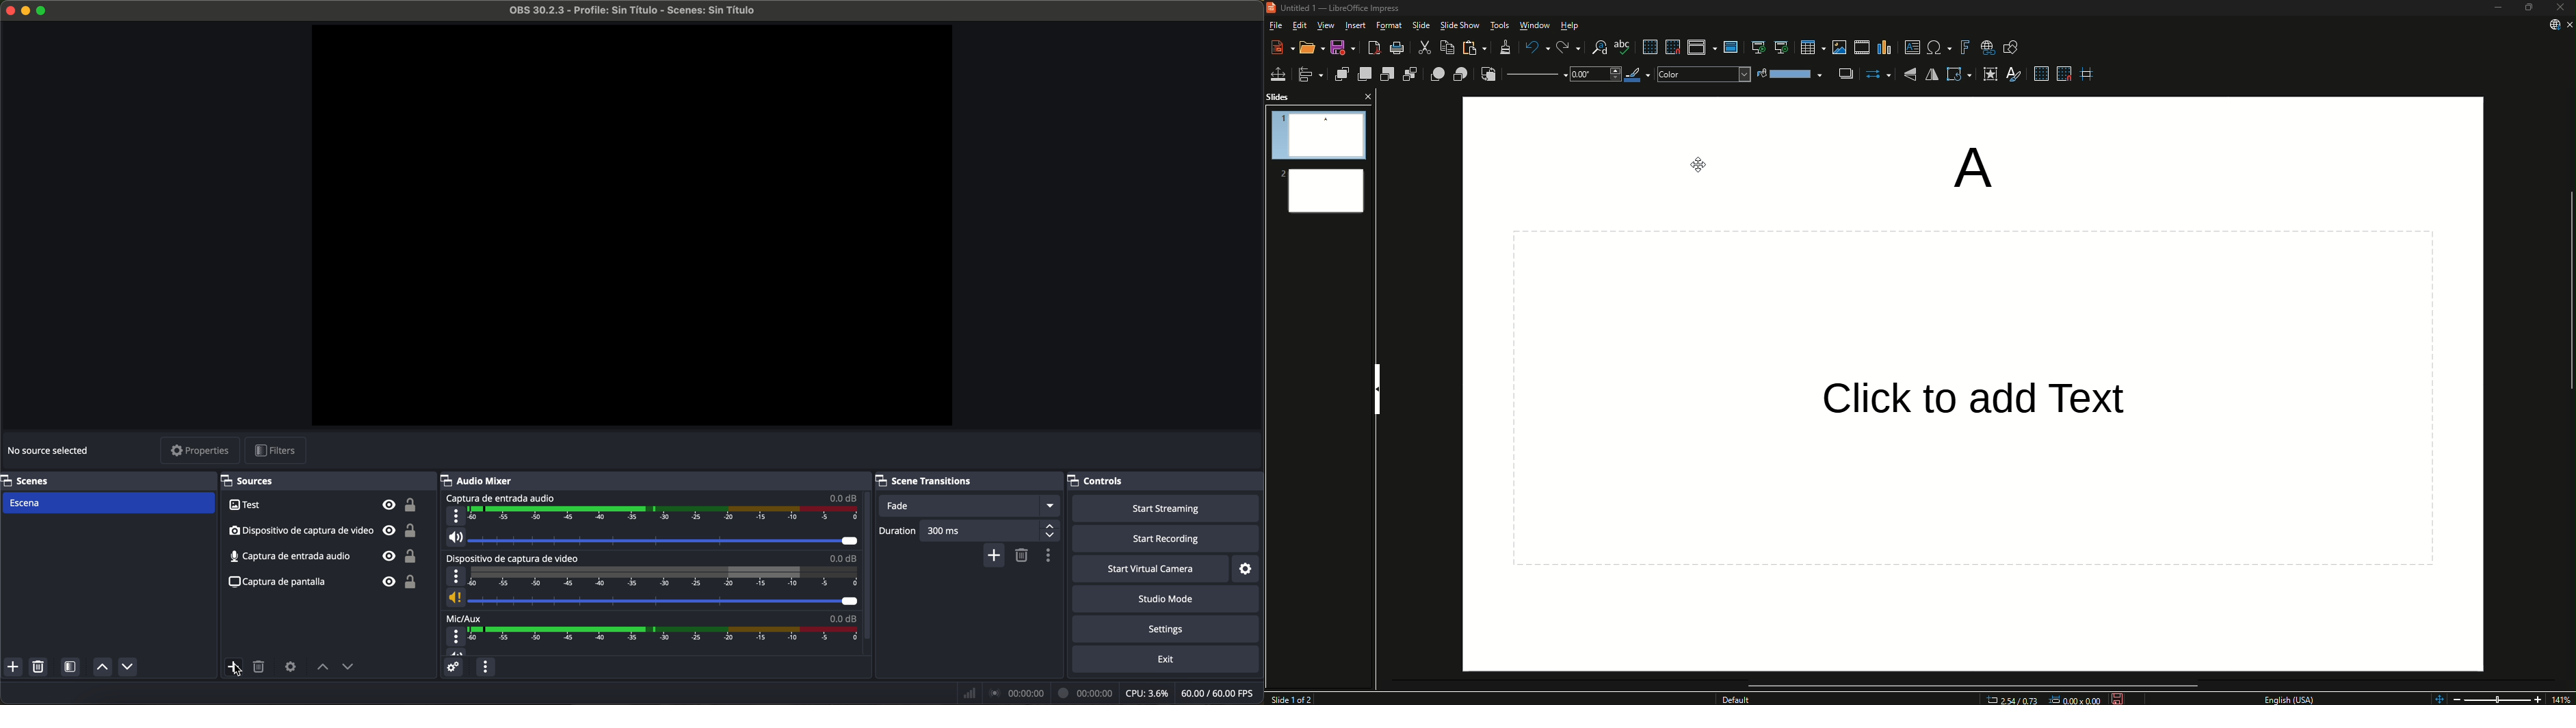 This screenshot has height=728, width=2576. I want to click on settings, so click(1167, 629).